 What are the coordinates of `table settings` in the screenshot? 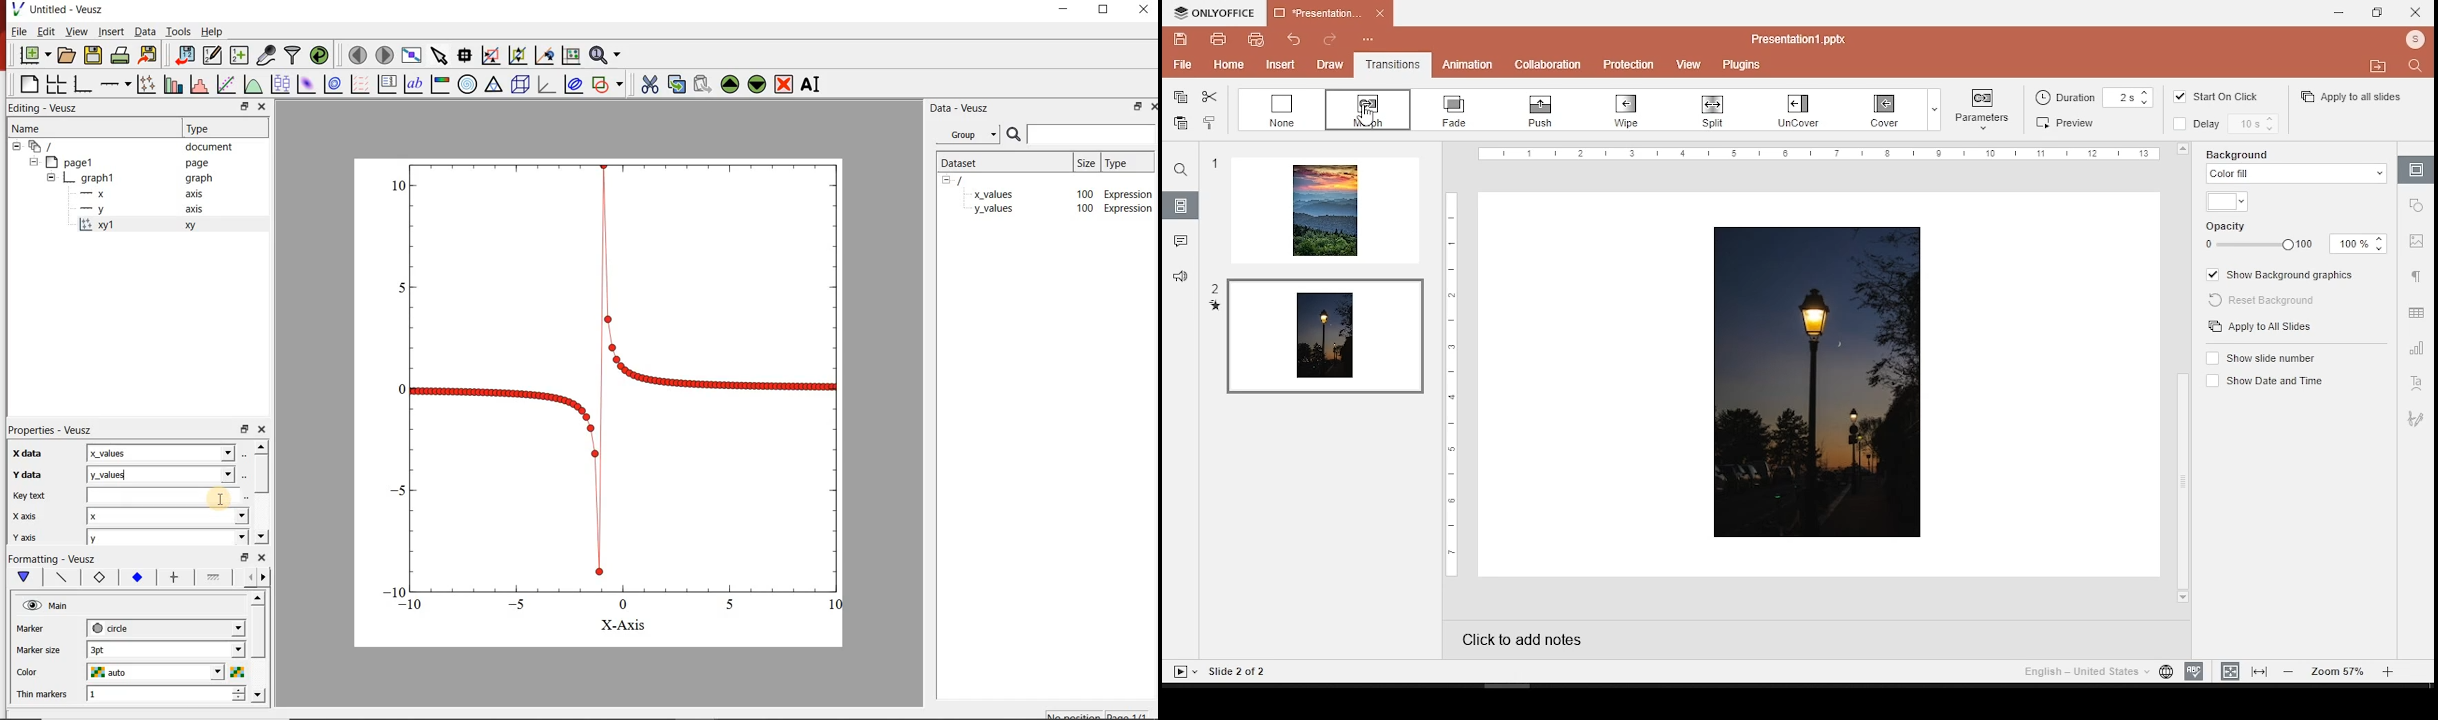 It's located at (2417, 314).